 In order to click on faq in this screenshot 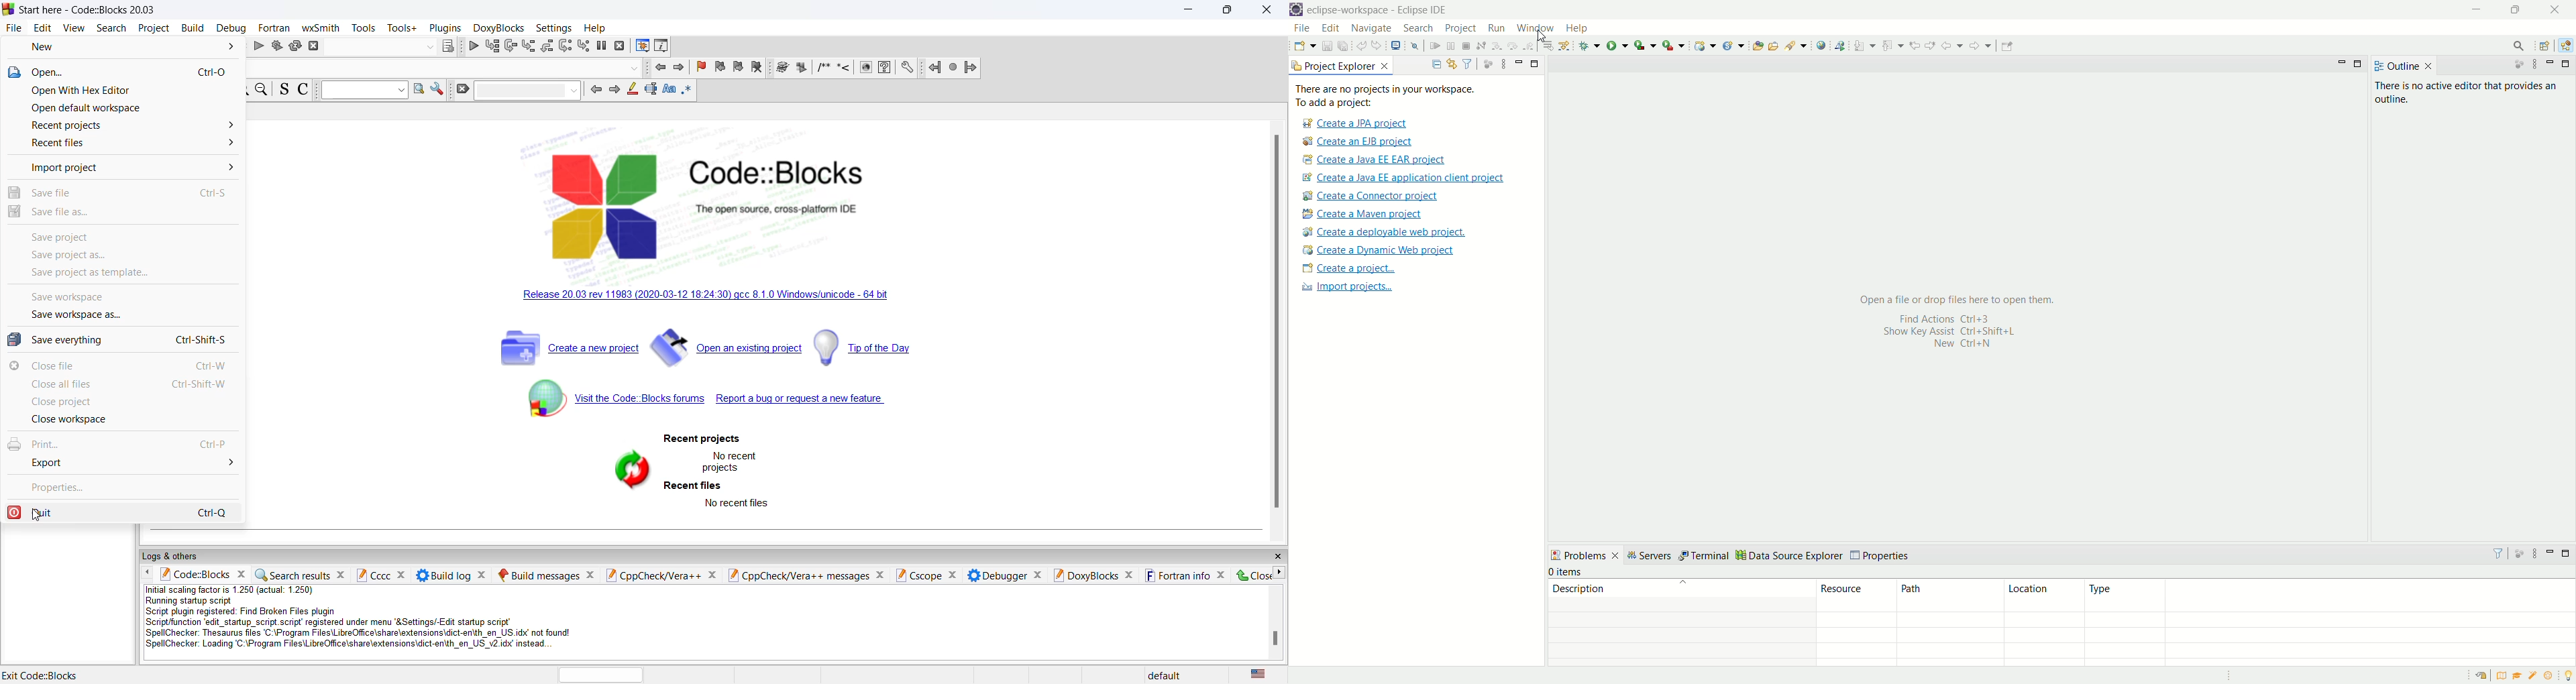, I will do `click(884, 68)`.